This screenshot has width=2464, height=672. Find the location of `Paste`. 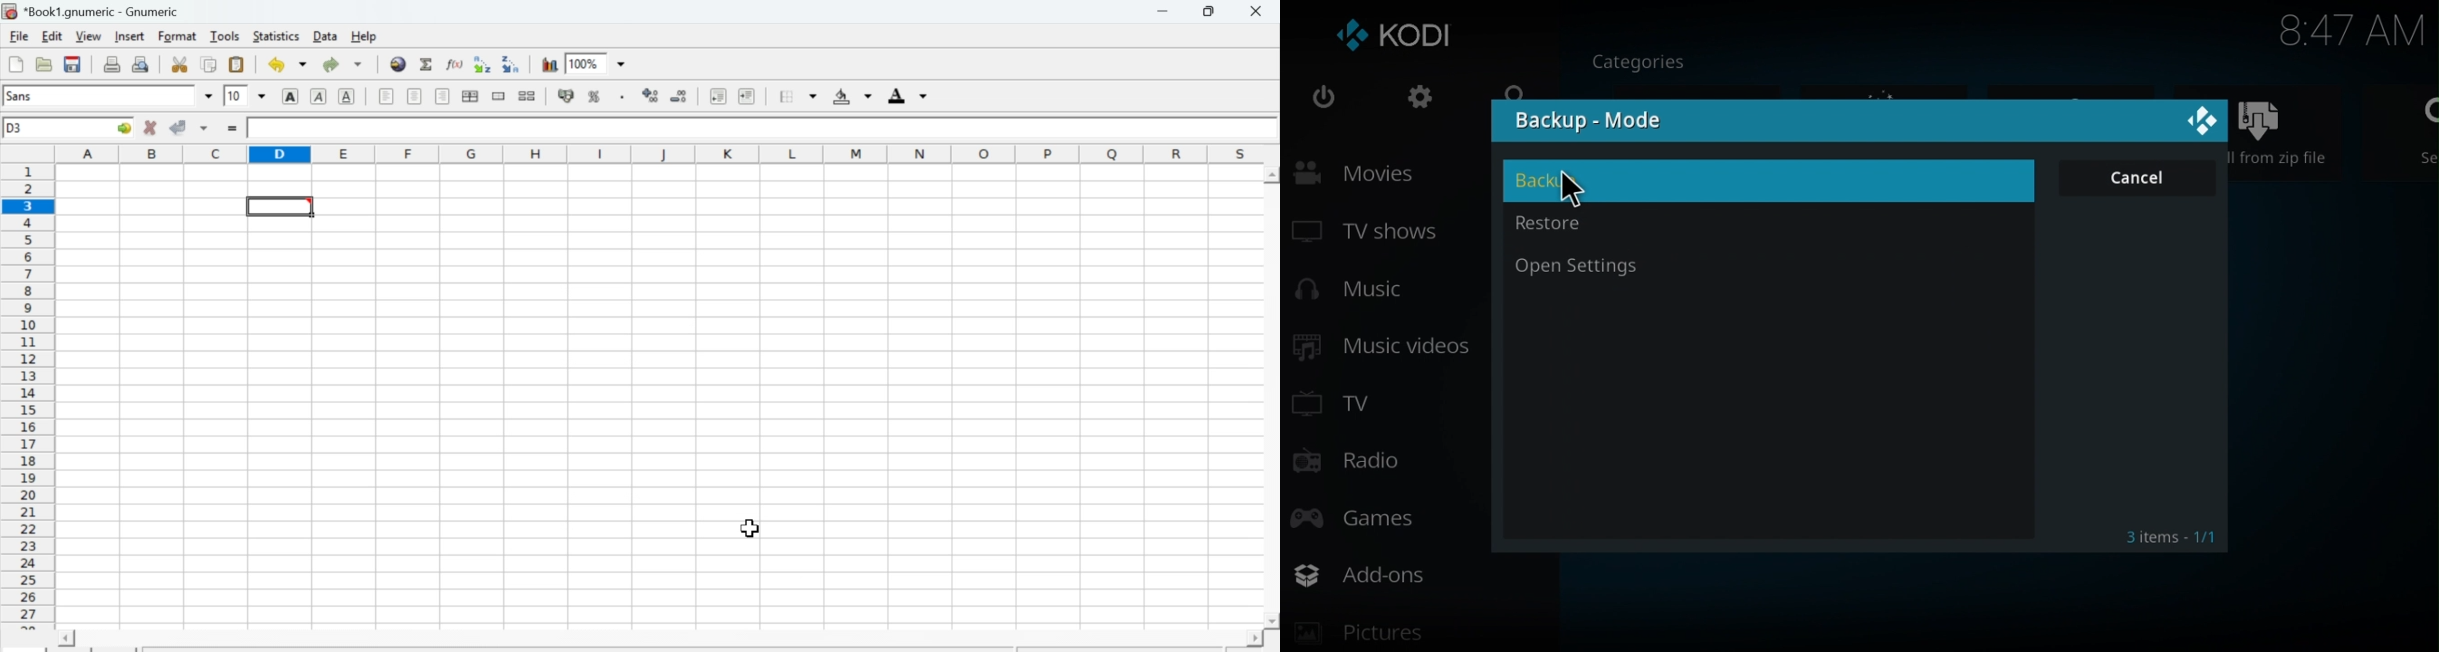

Paste is located at coordinates (237, 66).